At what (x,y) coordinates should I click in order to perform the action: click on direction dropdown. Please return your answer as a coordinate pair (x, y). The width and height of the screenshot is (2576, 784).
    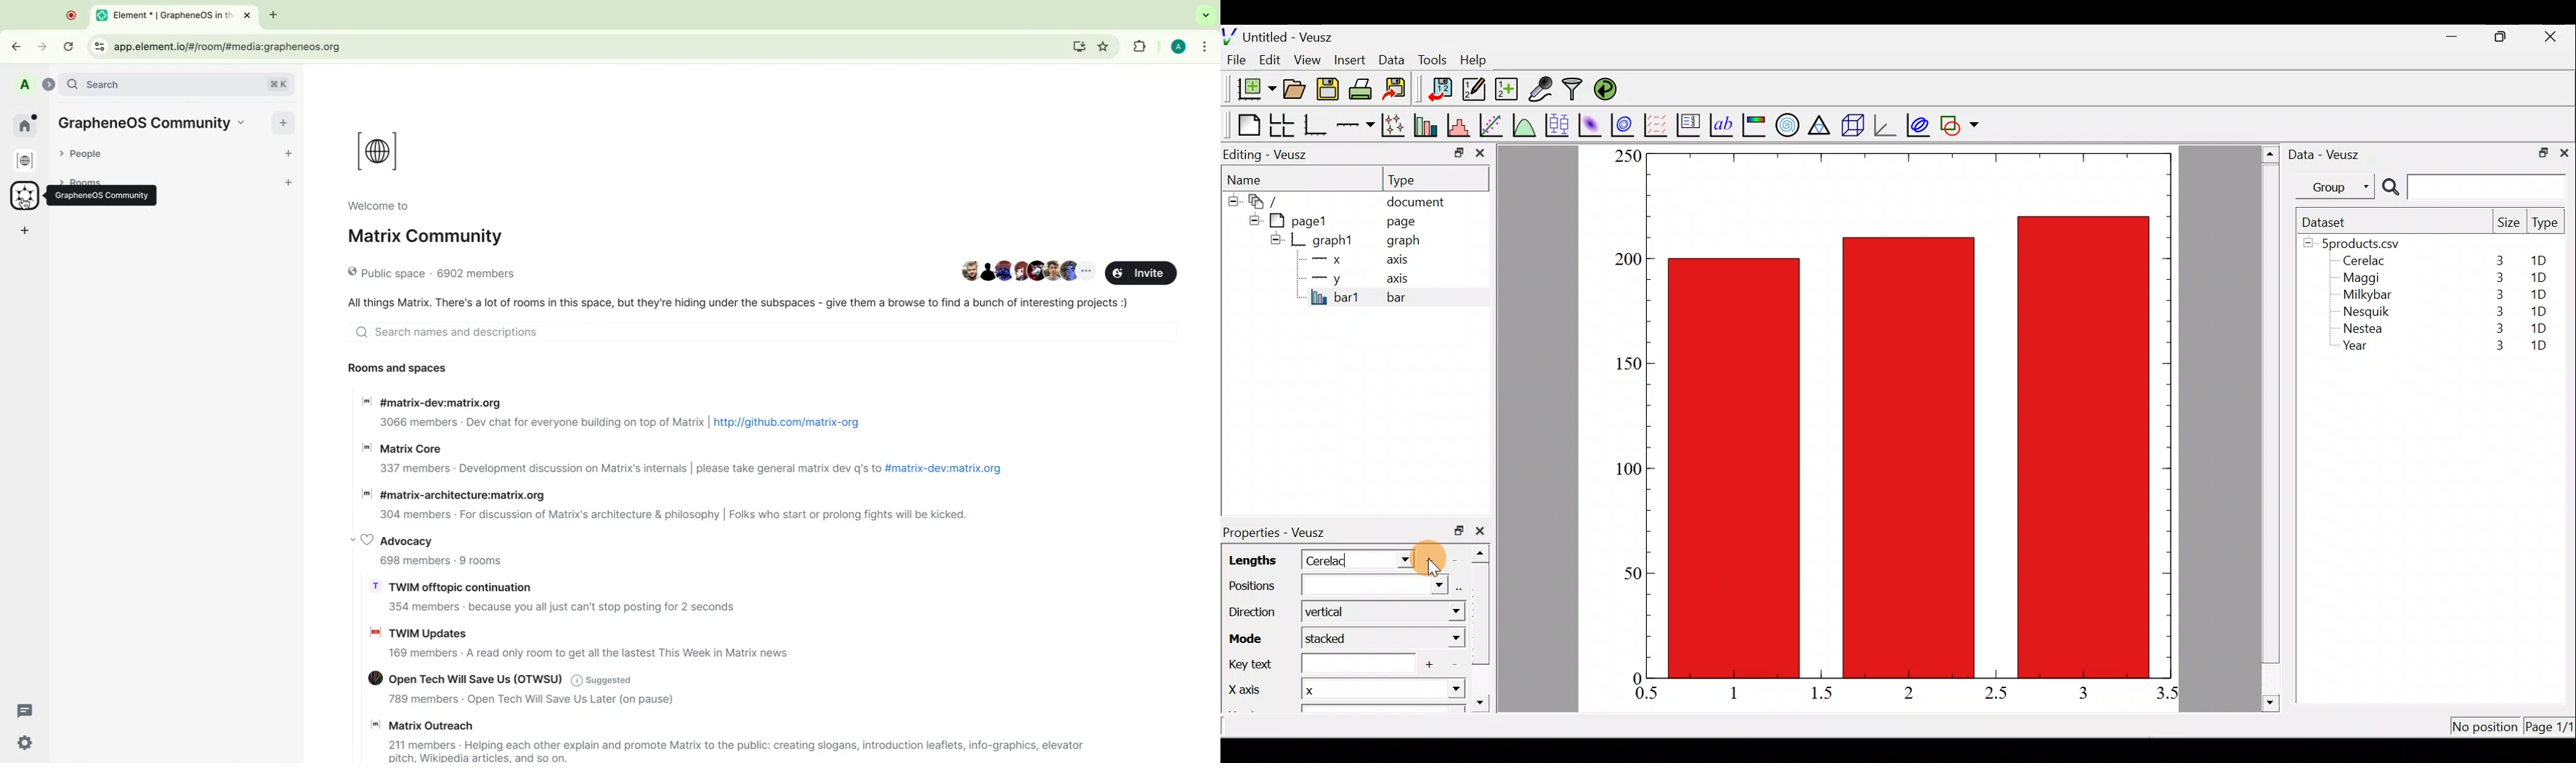
    Looking at the image, I should click on (1442, 612).